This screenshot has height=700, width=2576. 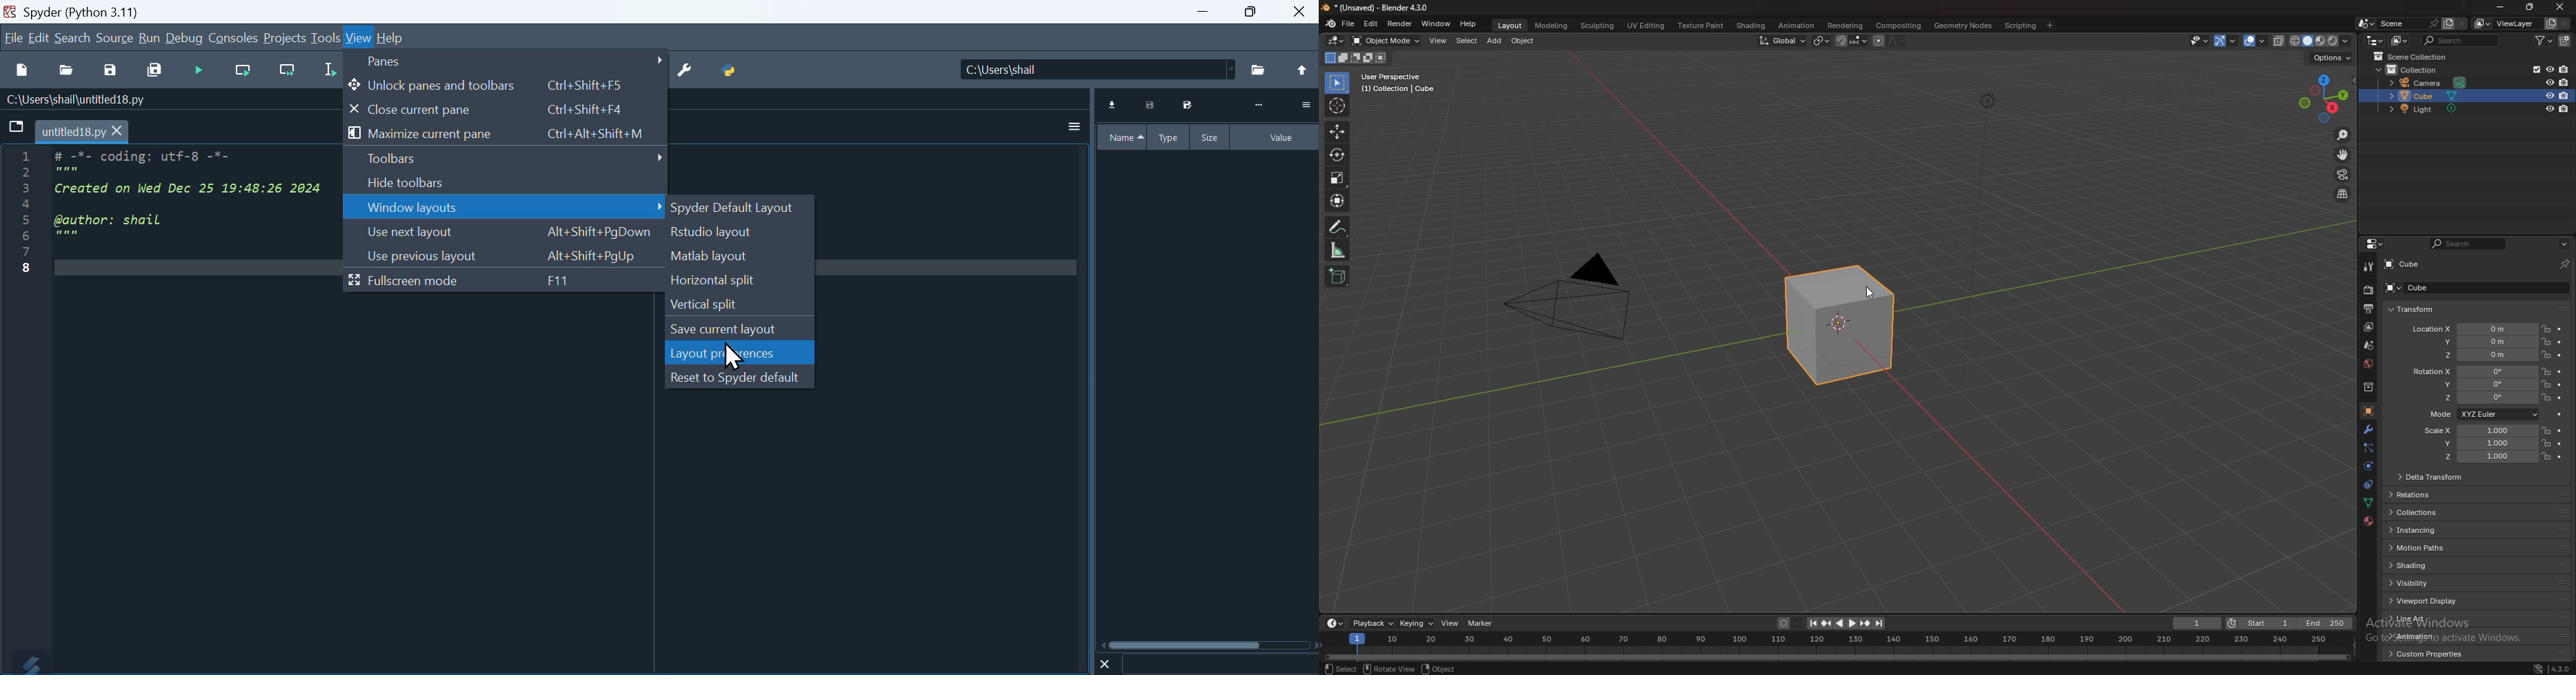 What do you see at coordinates (1400, 24) in the screenshot?
I see `render` at bounding box center [1400, 24].